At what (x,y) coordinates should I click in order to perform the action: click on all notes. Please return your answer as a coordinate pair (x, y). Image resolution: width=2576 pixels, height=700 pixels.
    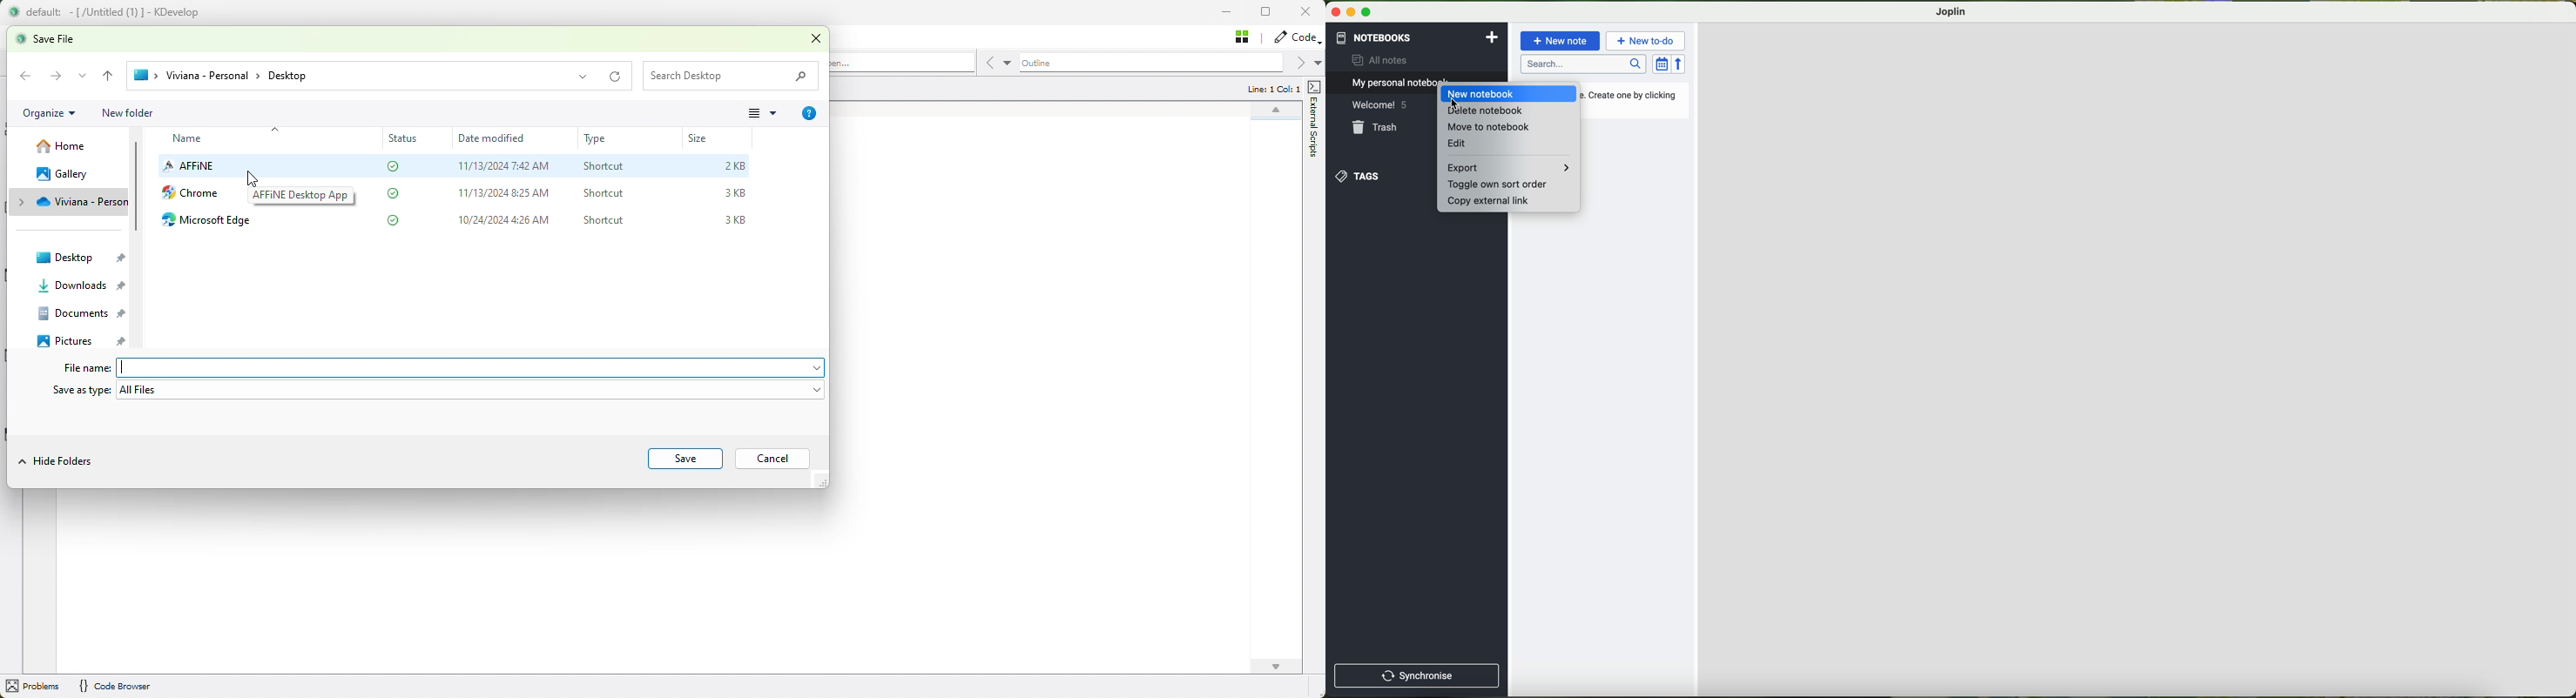
    Looking at the image, I should click on (1375, 61).